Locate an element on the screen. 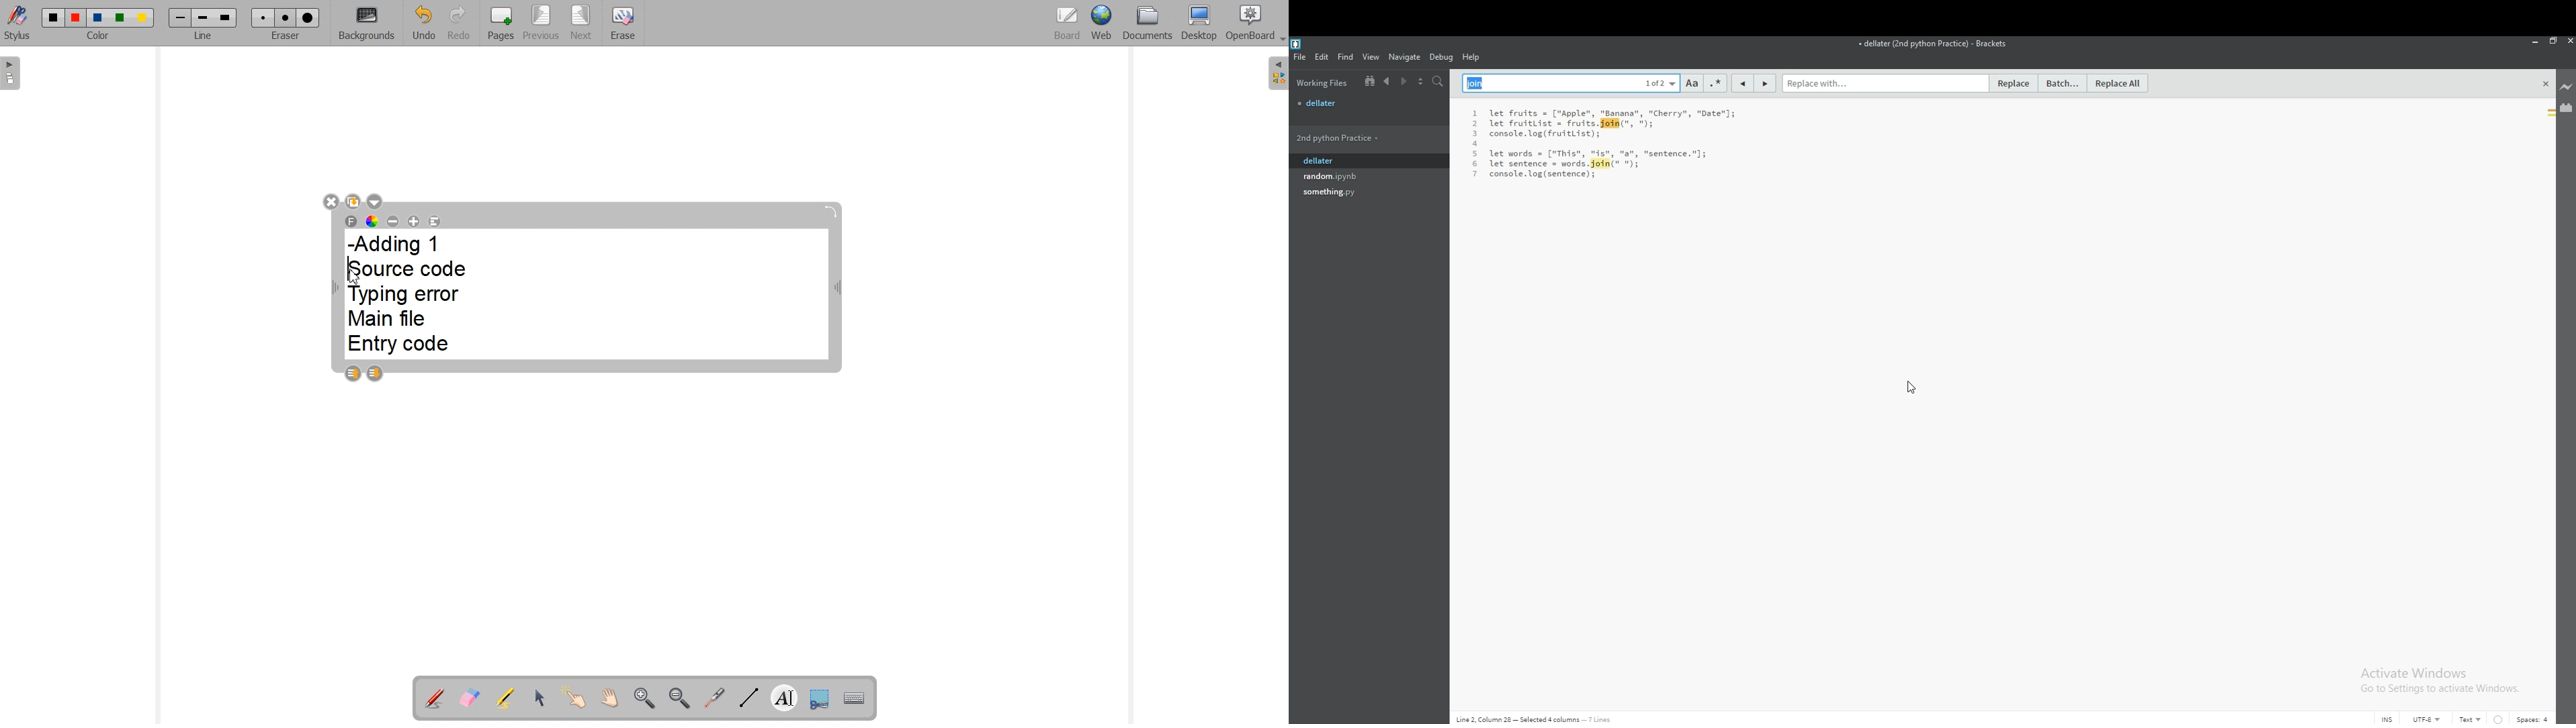  Display virtual keyboard  is located at coordinates (855, 696).